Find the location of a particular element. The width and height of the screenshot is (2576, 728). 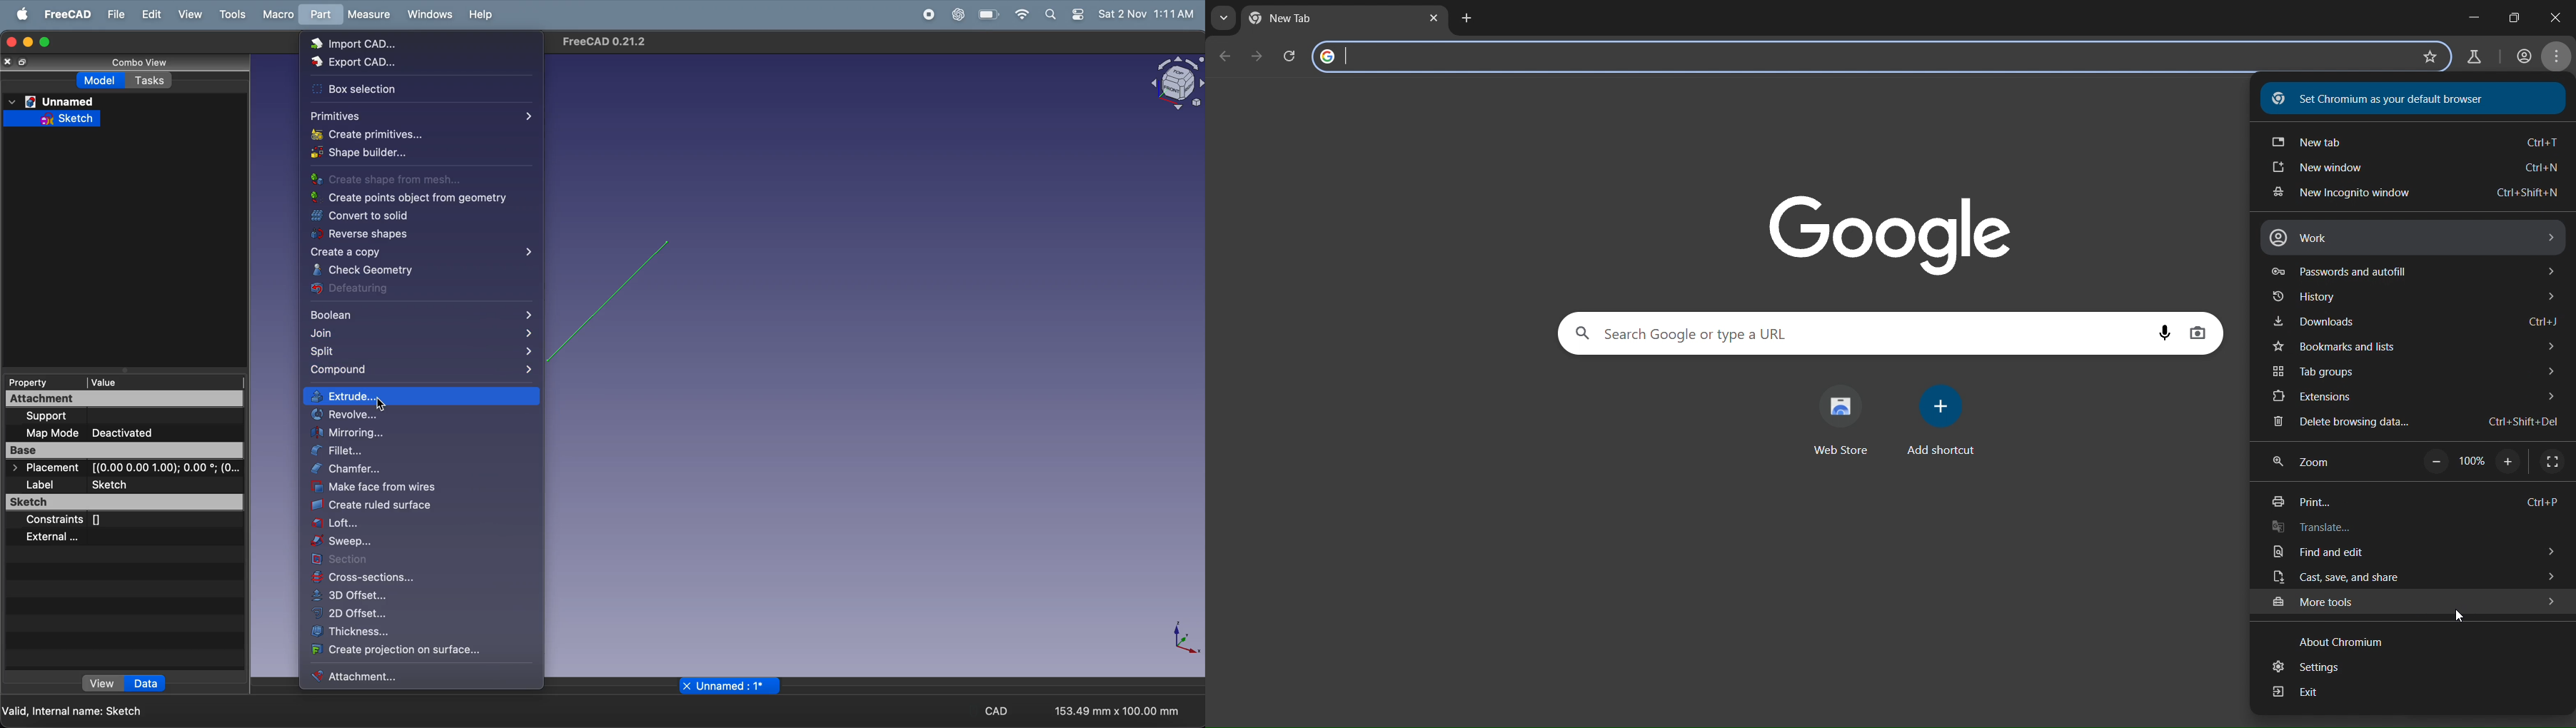

freeCad is located at coordinates (67, 15).